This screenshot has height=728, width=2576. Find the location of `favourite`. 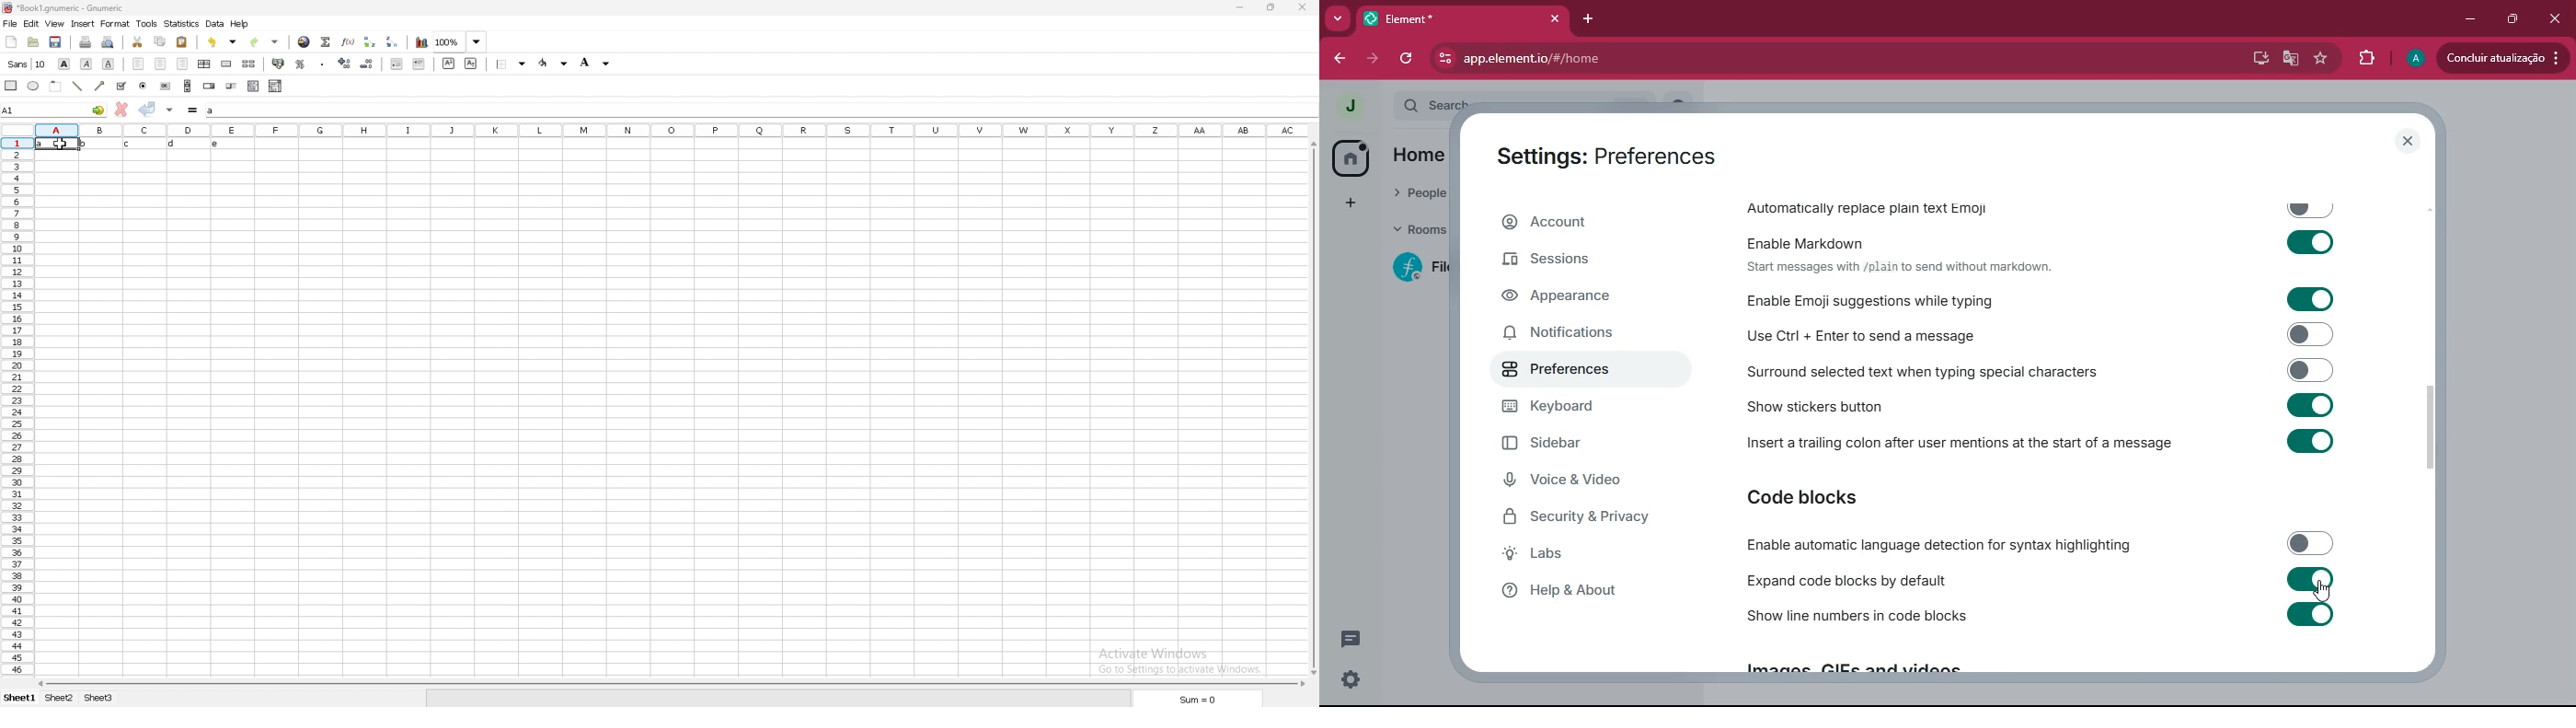

favourite is located at coordinates (2320, 58).